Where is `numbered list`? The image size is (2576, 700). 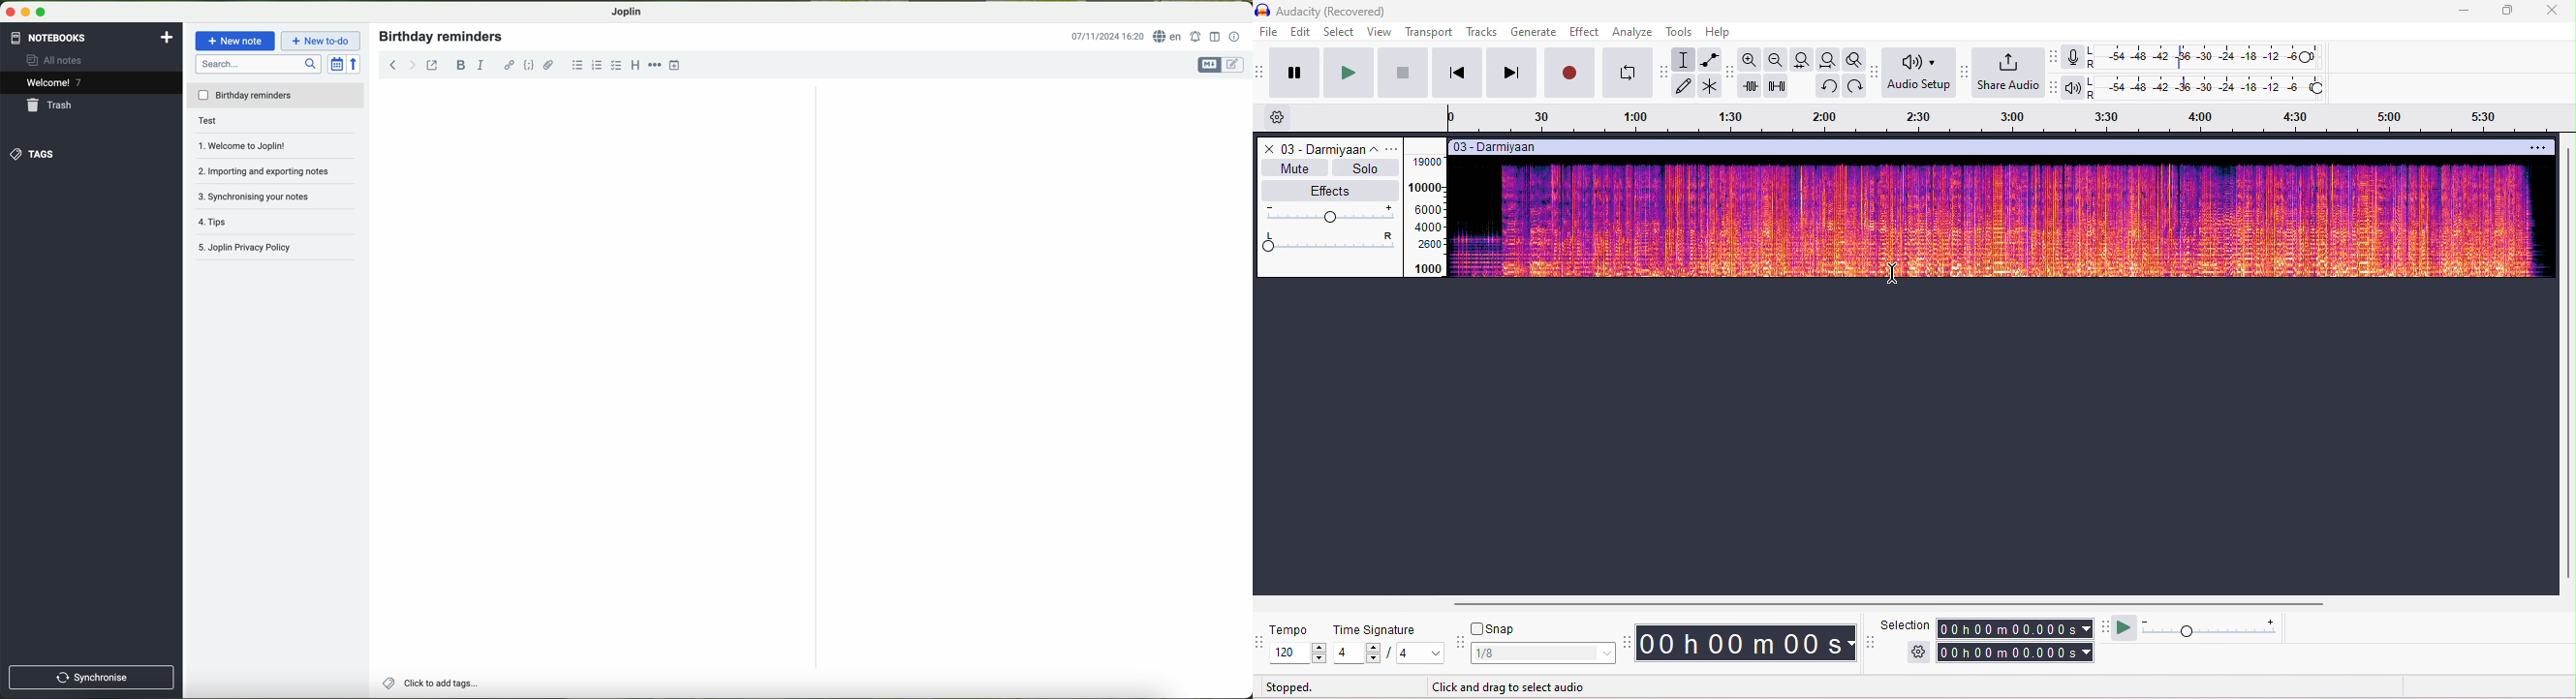
numbered list is located at coordinates (595, 65).